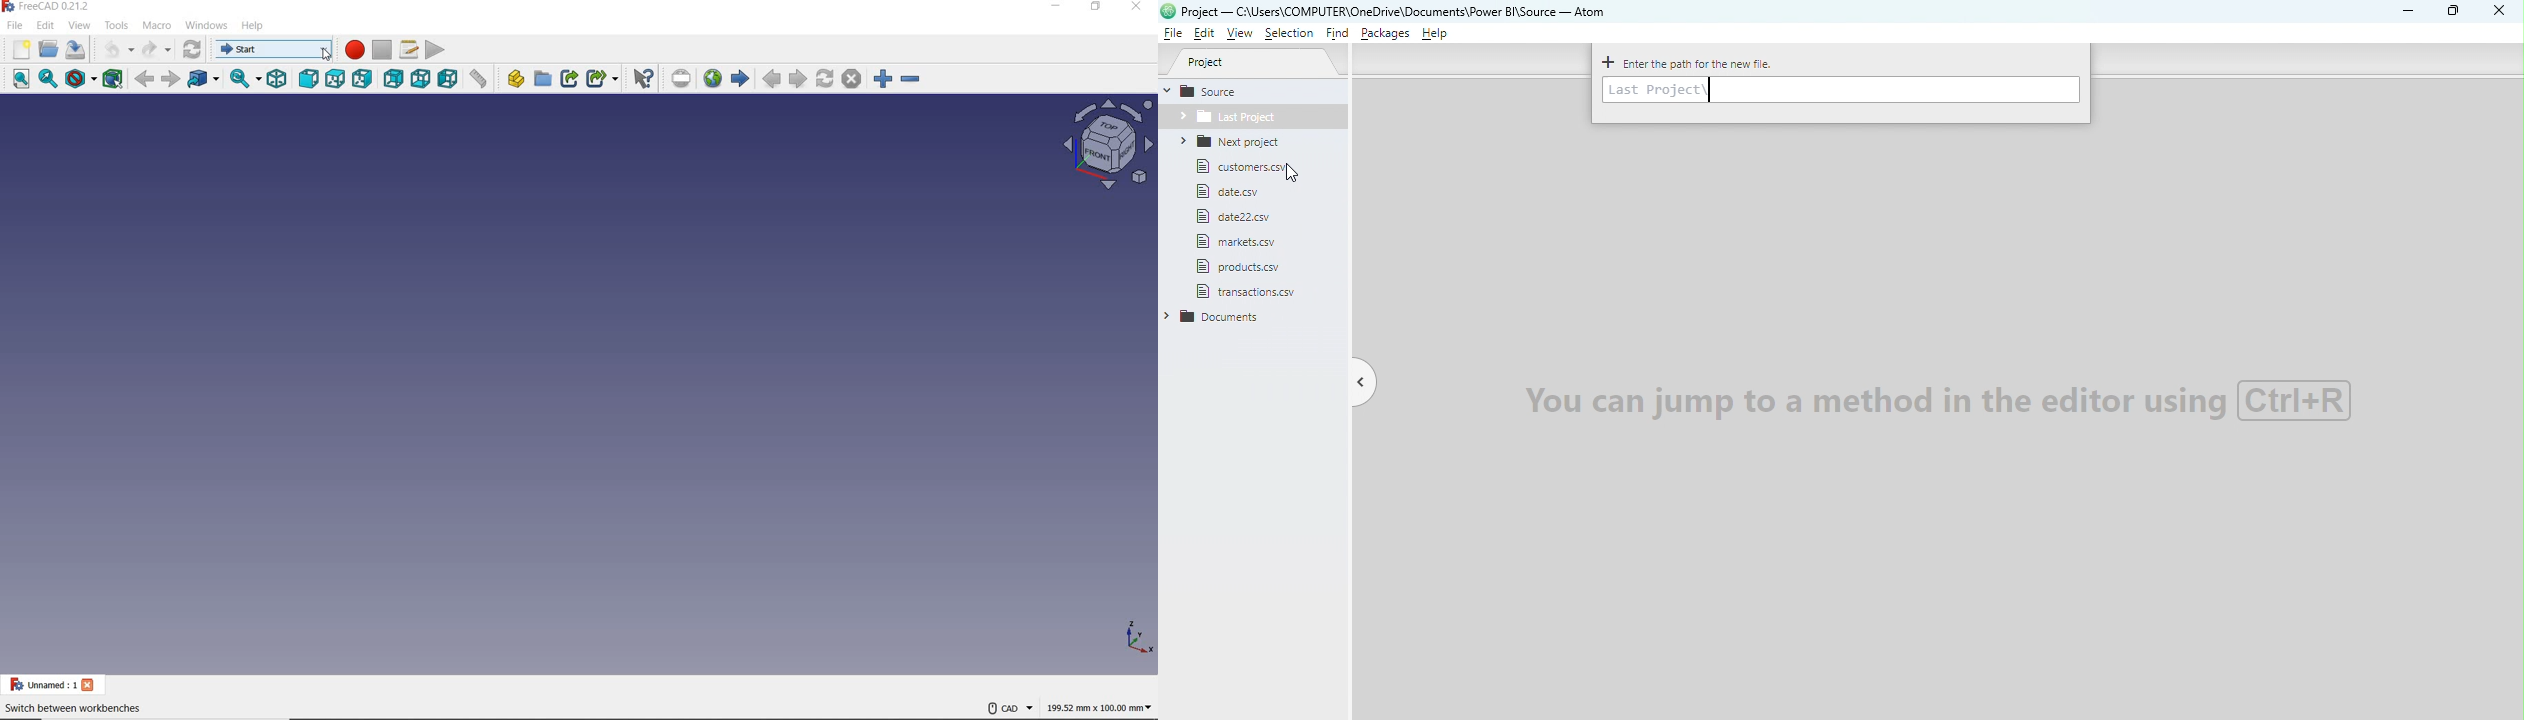 This screenshot has height=728, width=2548. What do you see at coordinates (79, 79) in the screenshot?
I see `DRAW STYLE` at bounding box center [79, 79].